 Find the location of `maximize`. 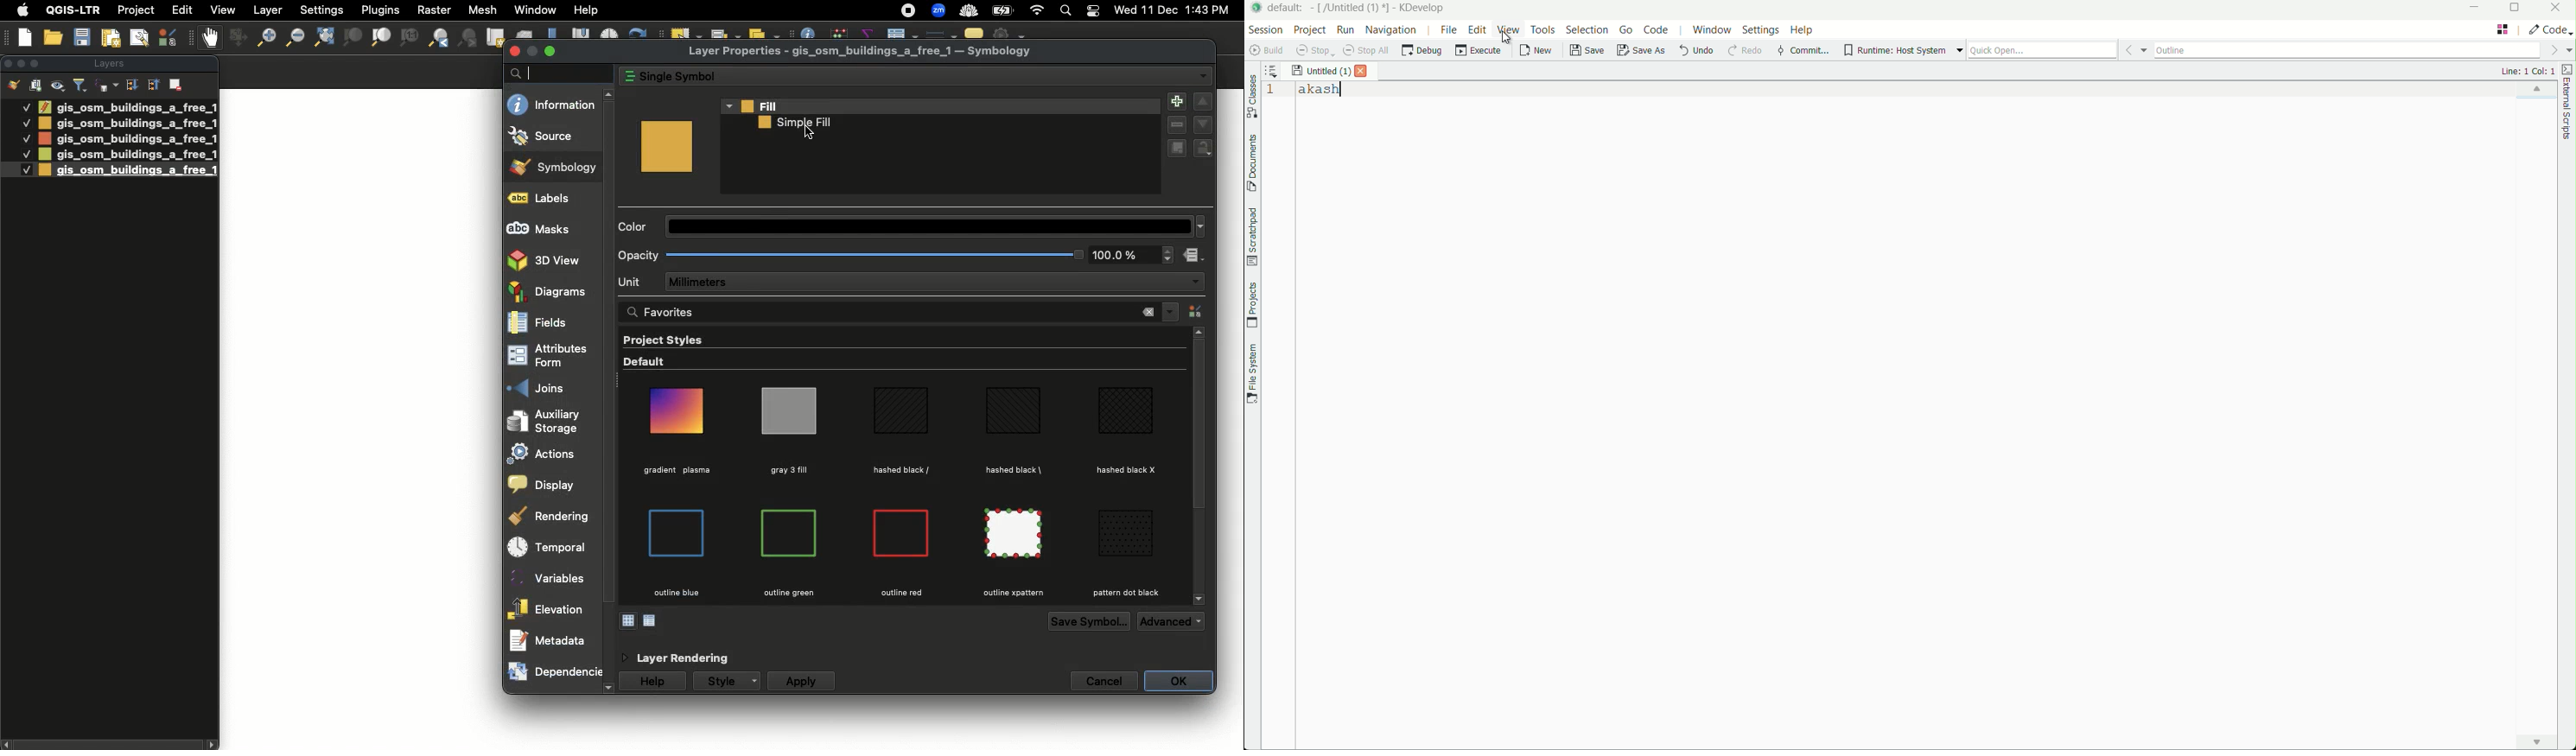

maximize is located at coordinates (550, 50).